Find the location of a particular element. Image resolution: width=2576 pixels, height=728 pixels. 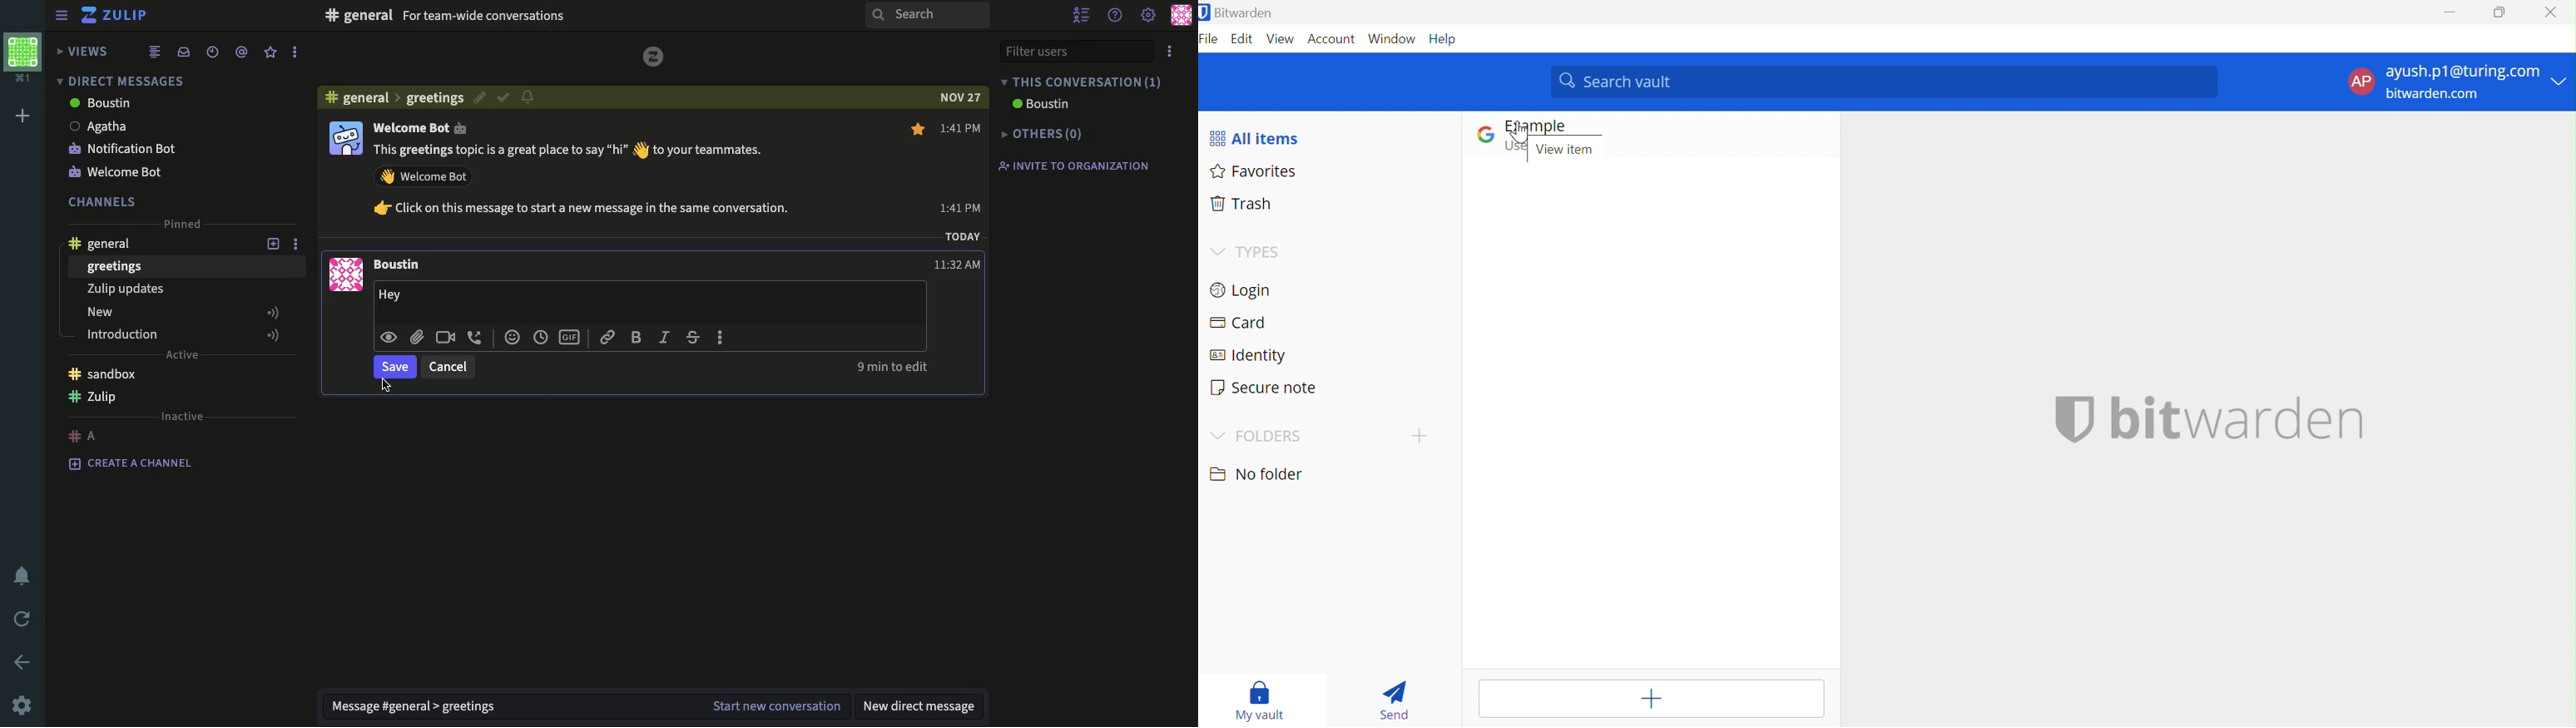

time is located at coordinates (540, 336).